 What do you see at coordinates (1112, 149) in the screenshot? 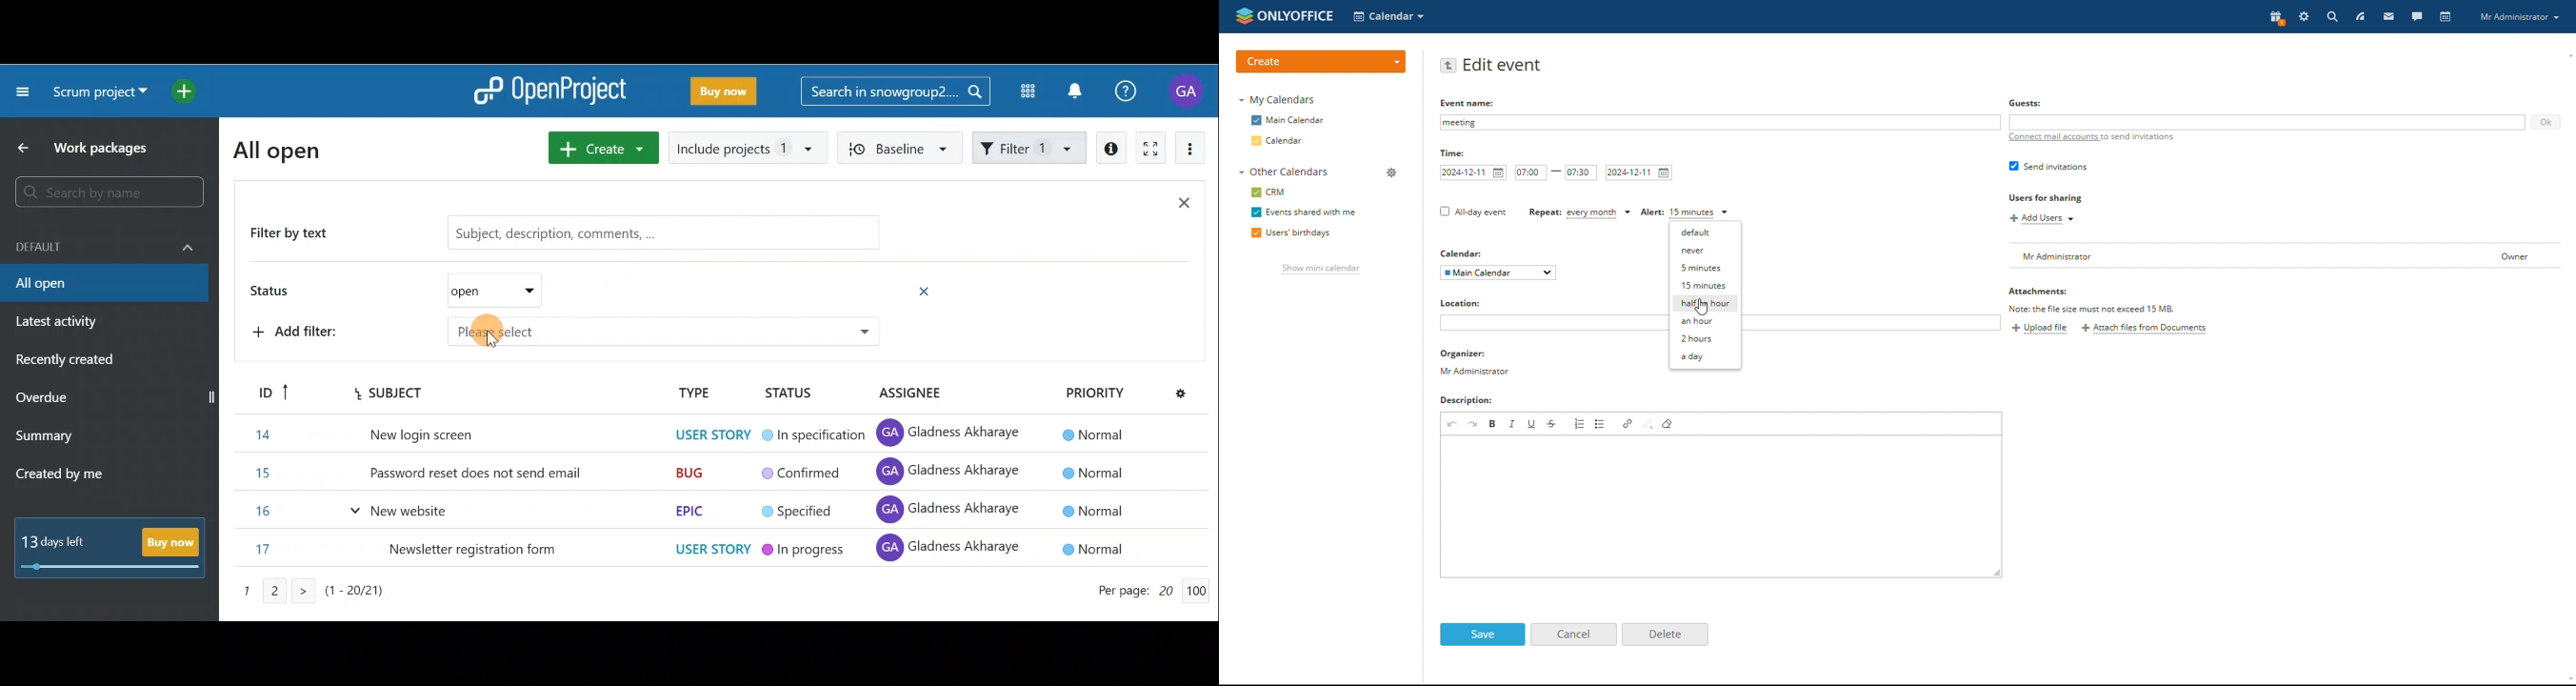
I see `Open details view` at bounding box center [1112, 149].